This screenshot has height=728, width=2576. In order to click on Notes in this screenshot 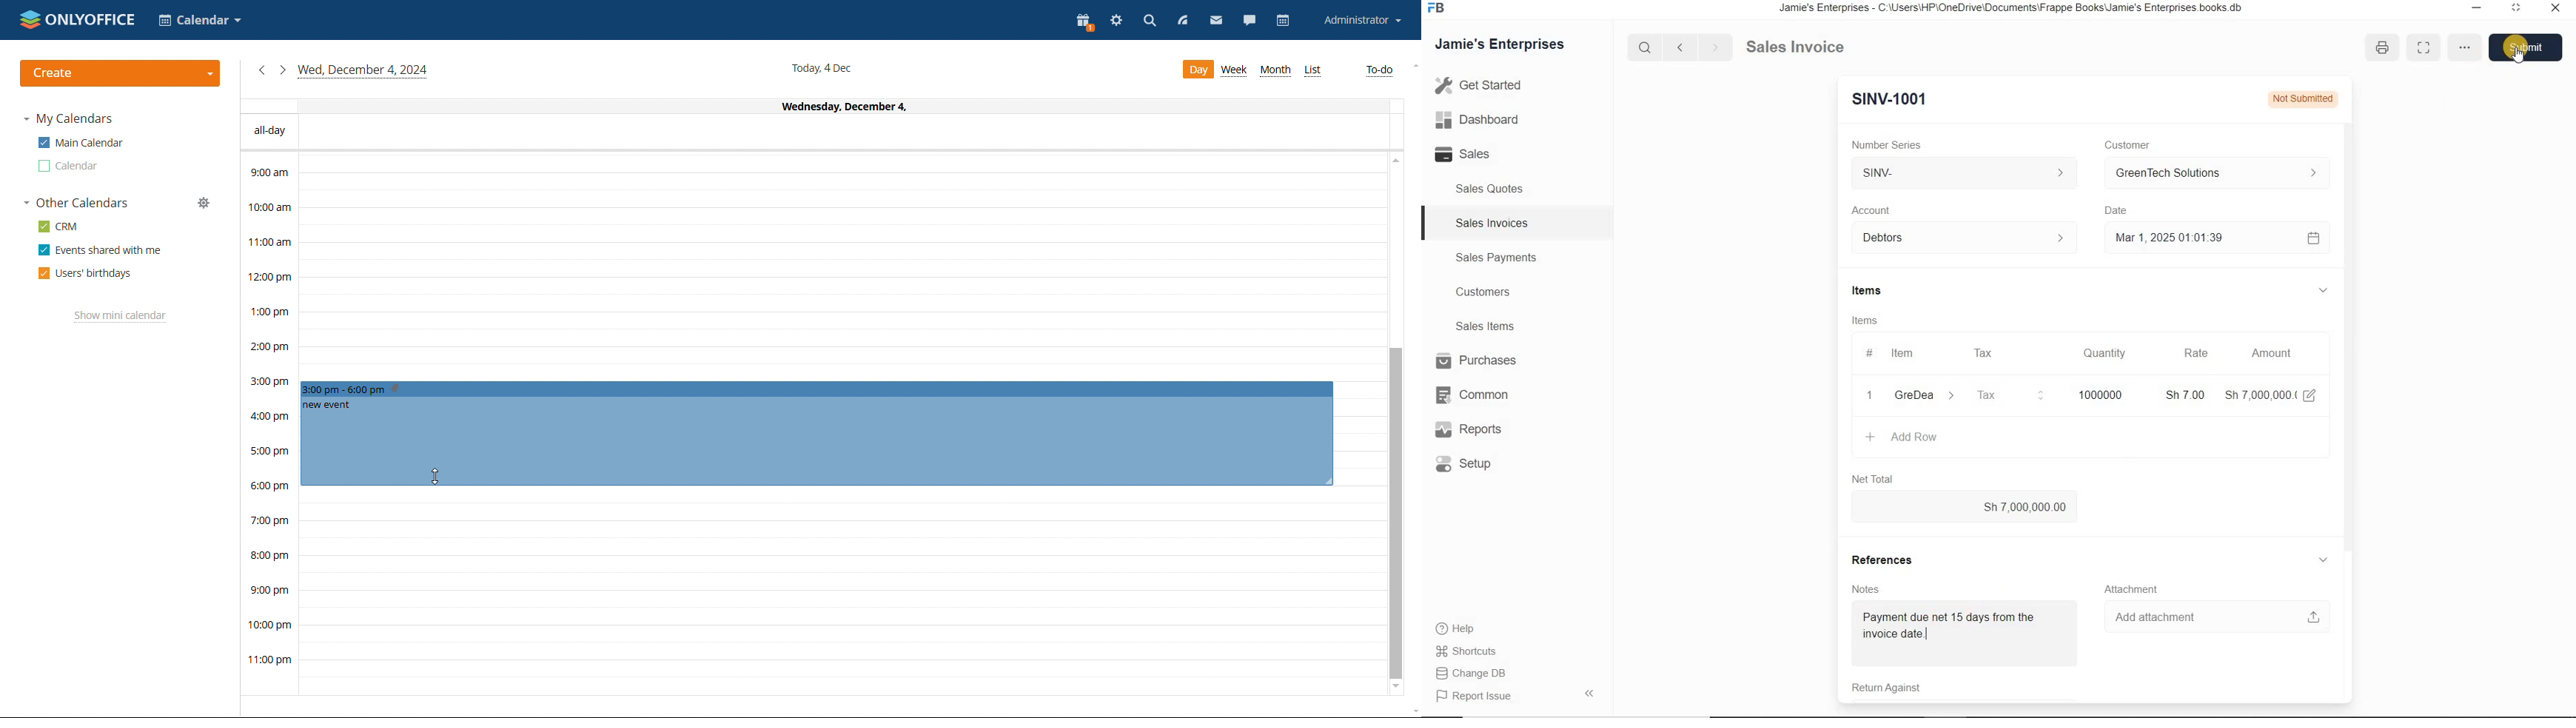, I will do `click(1861, 588)`.